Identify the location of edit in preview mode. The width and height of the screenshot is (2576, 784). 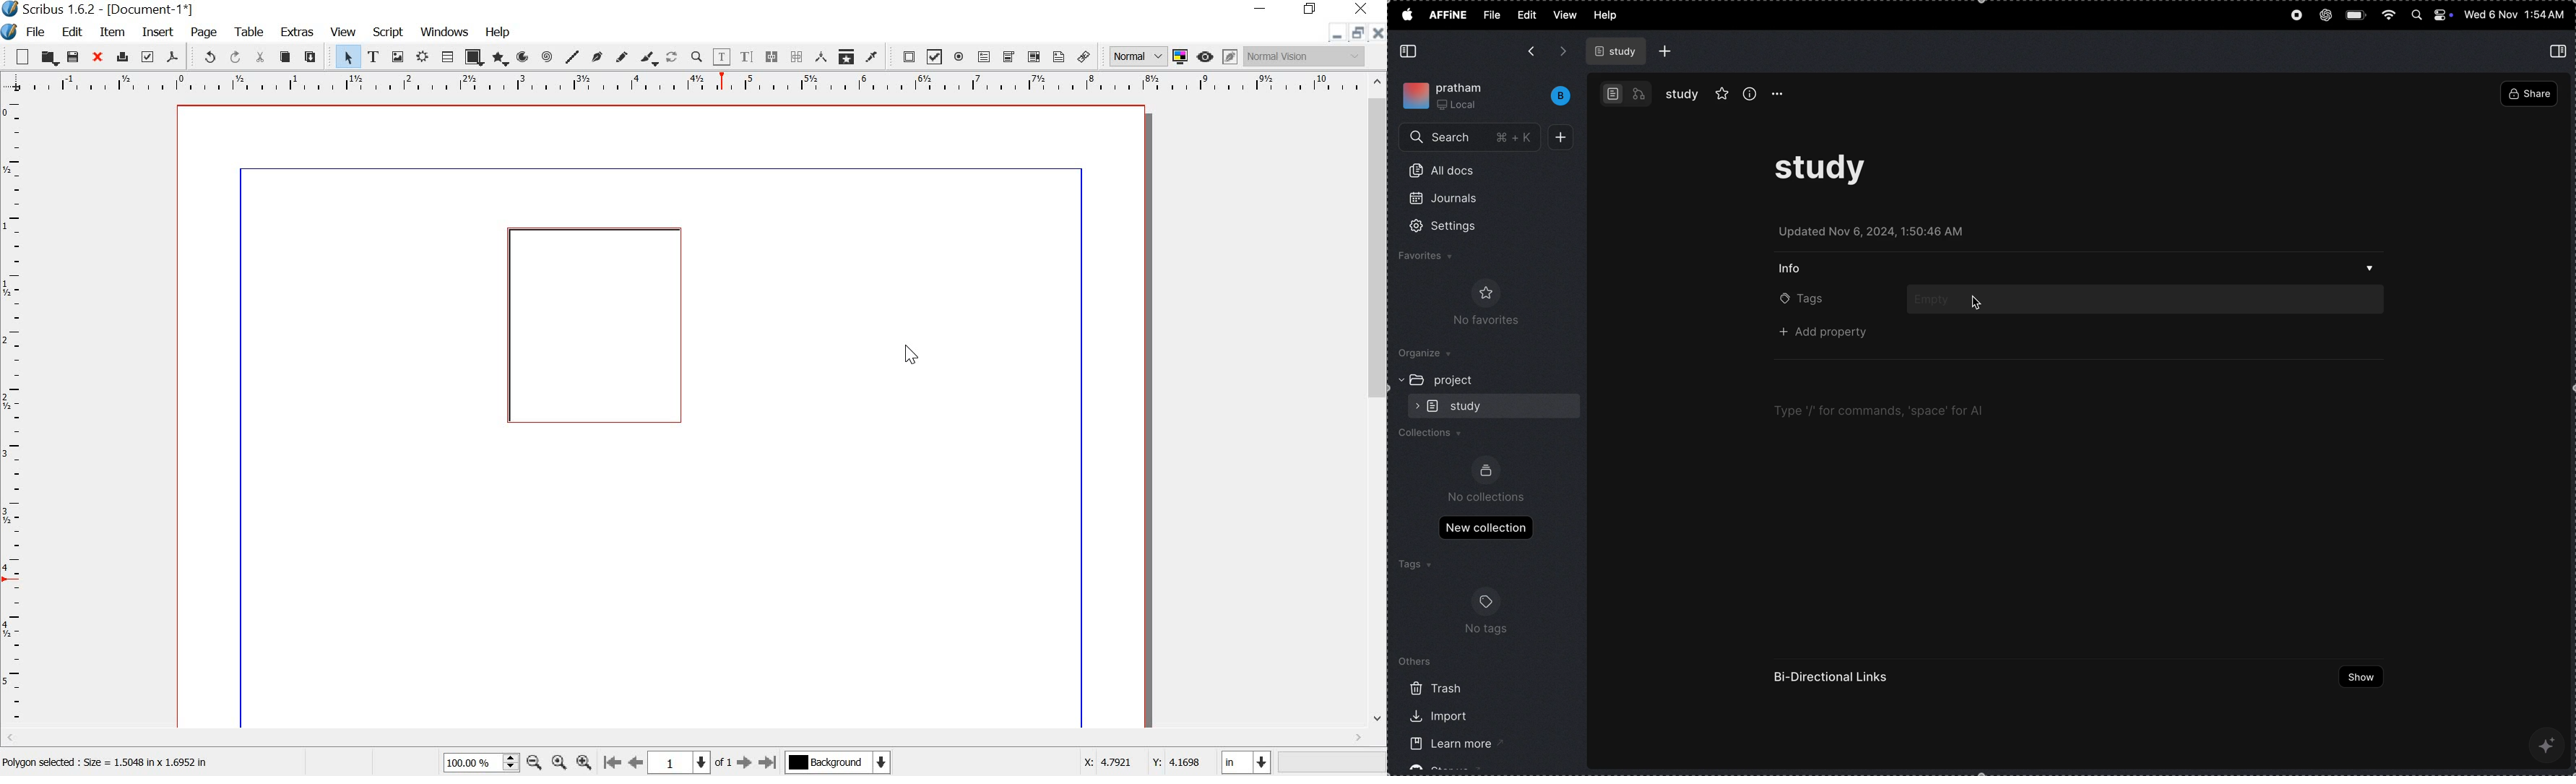
(1231, 56).